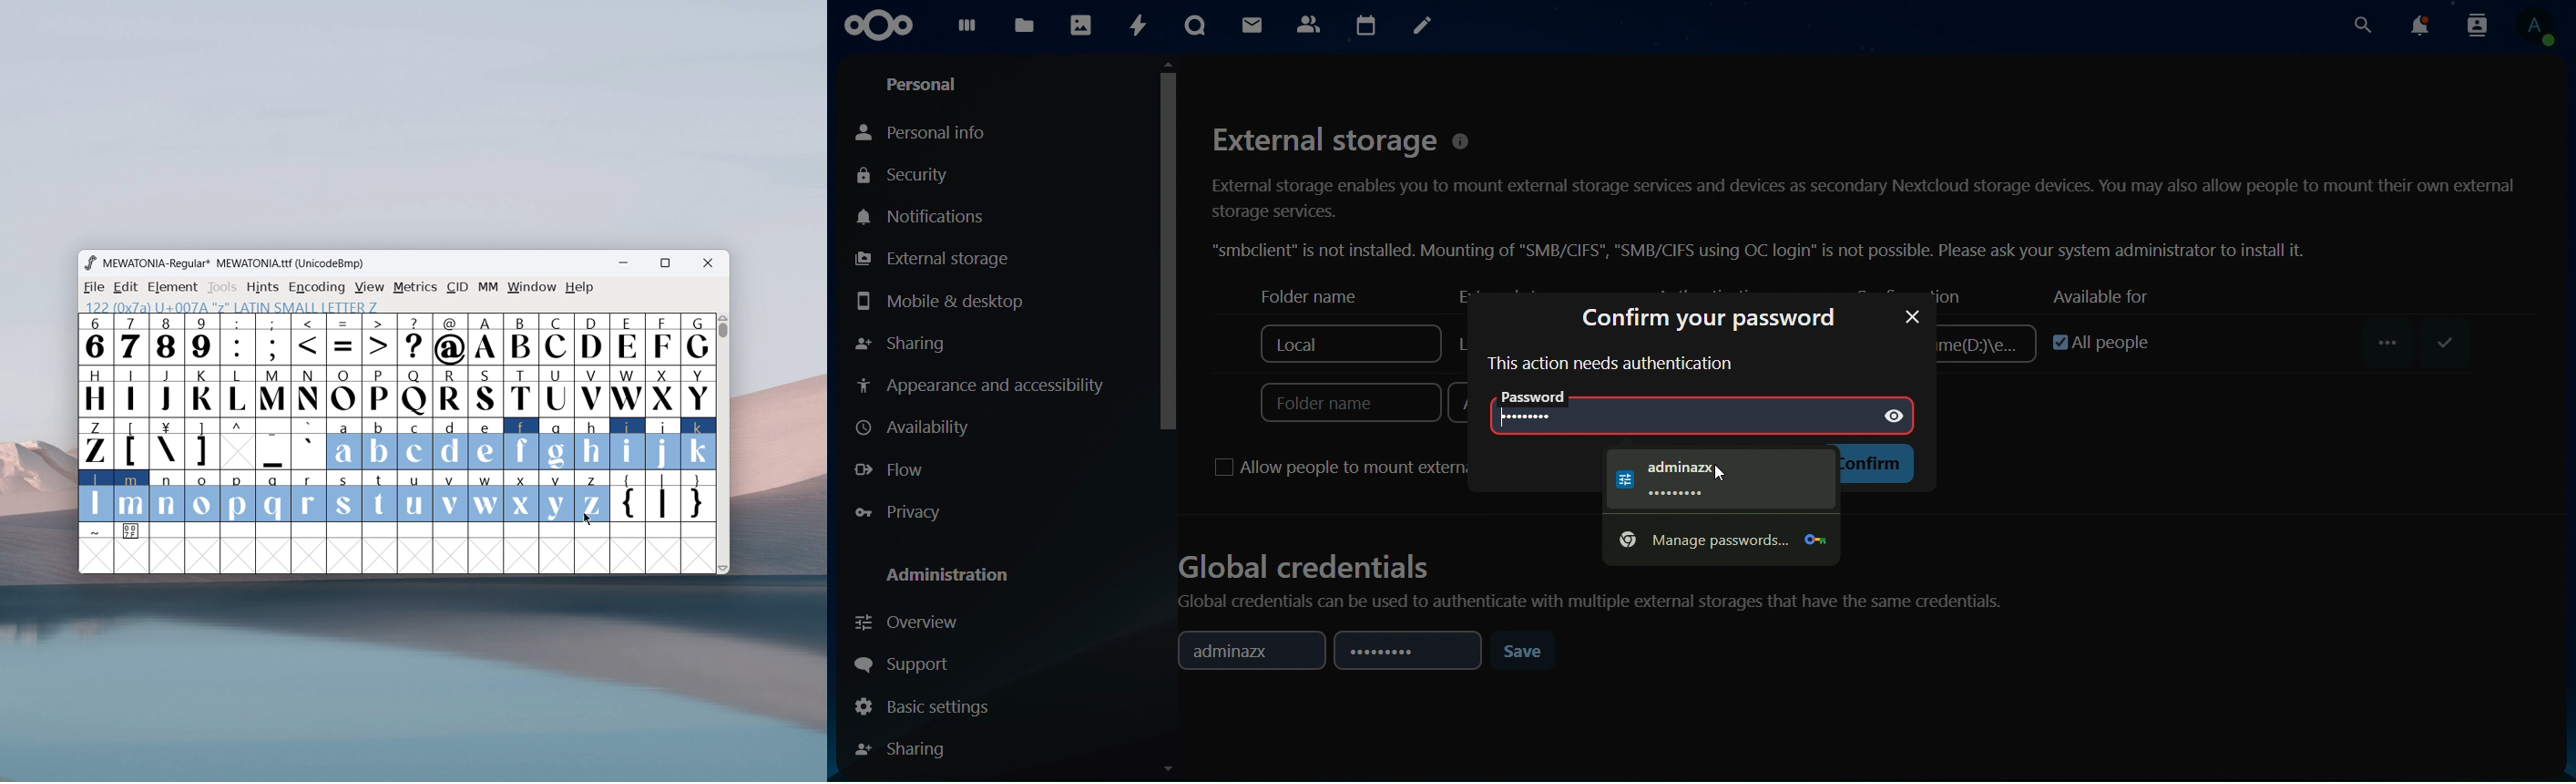  I want to click on K, so click(203, 391).